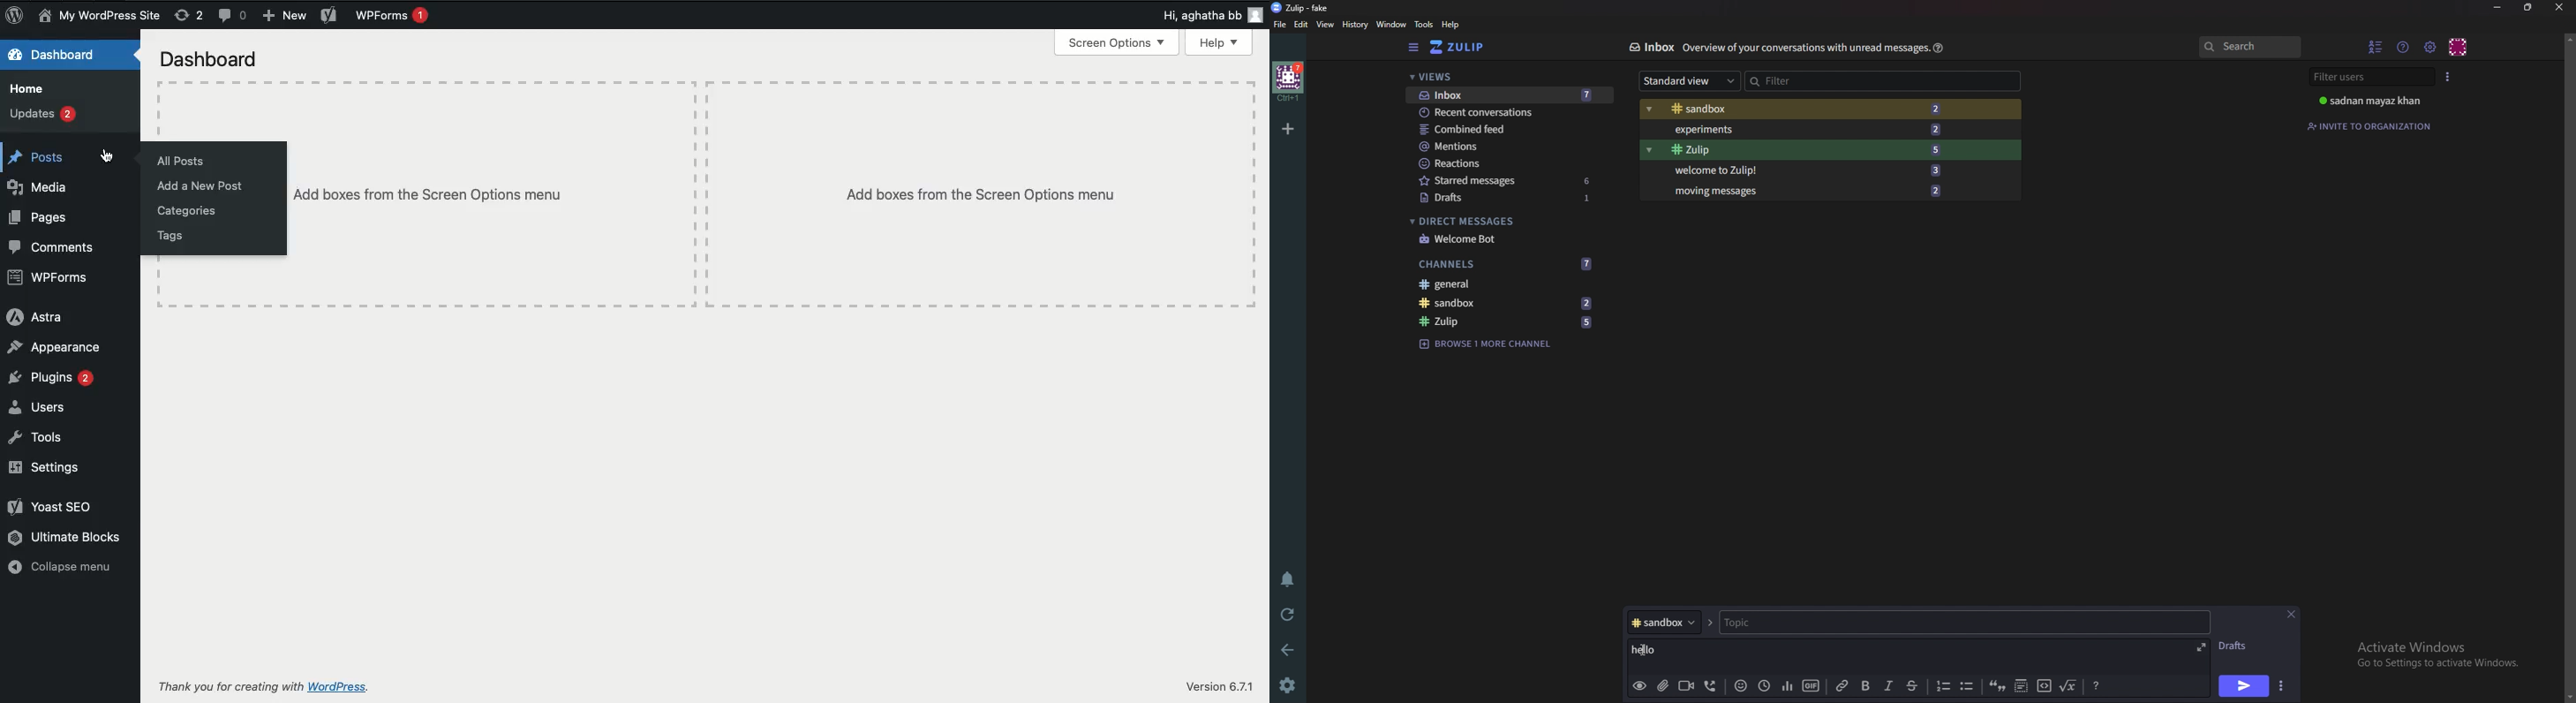 Image resolution: width=2576 pixels, height=728 pixels. I want to click on Browse 1 more channel, so click(1495, 344).